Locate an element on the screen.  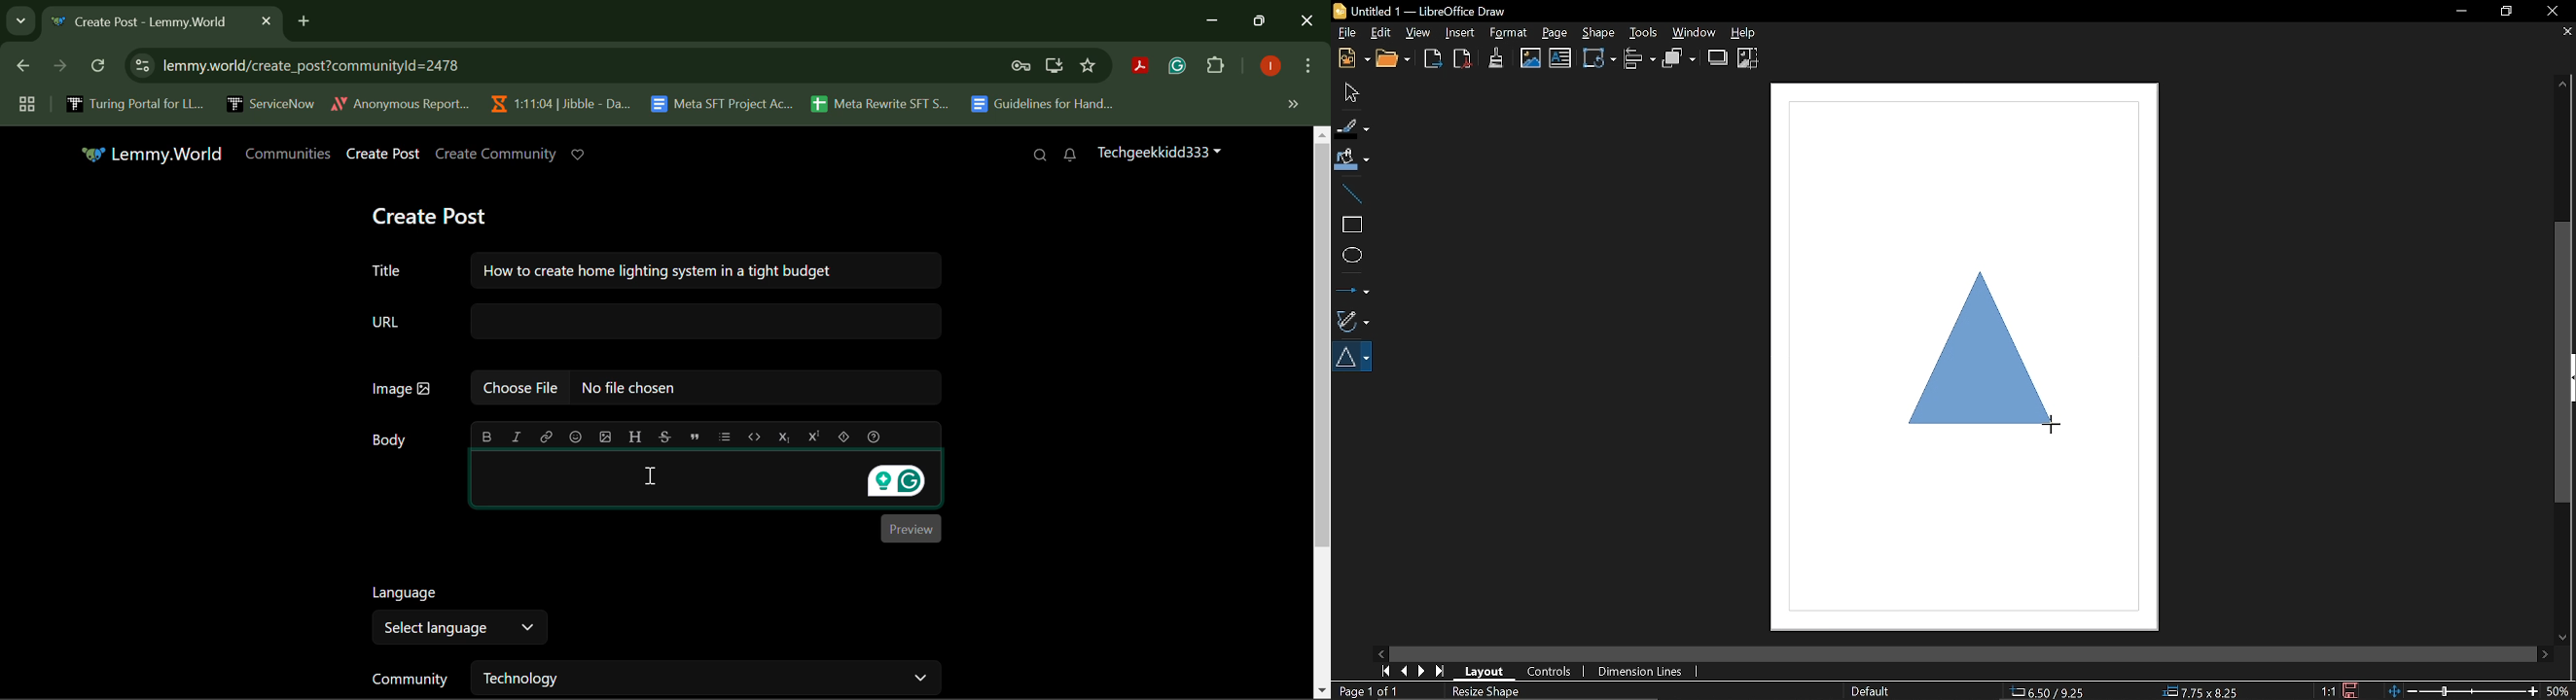
emoji is located at coordinates (577, 437).